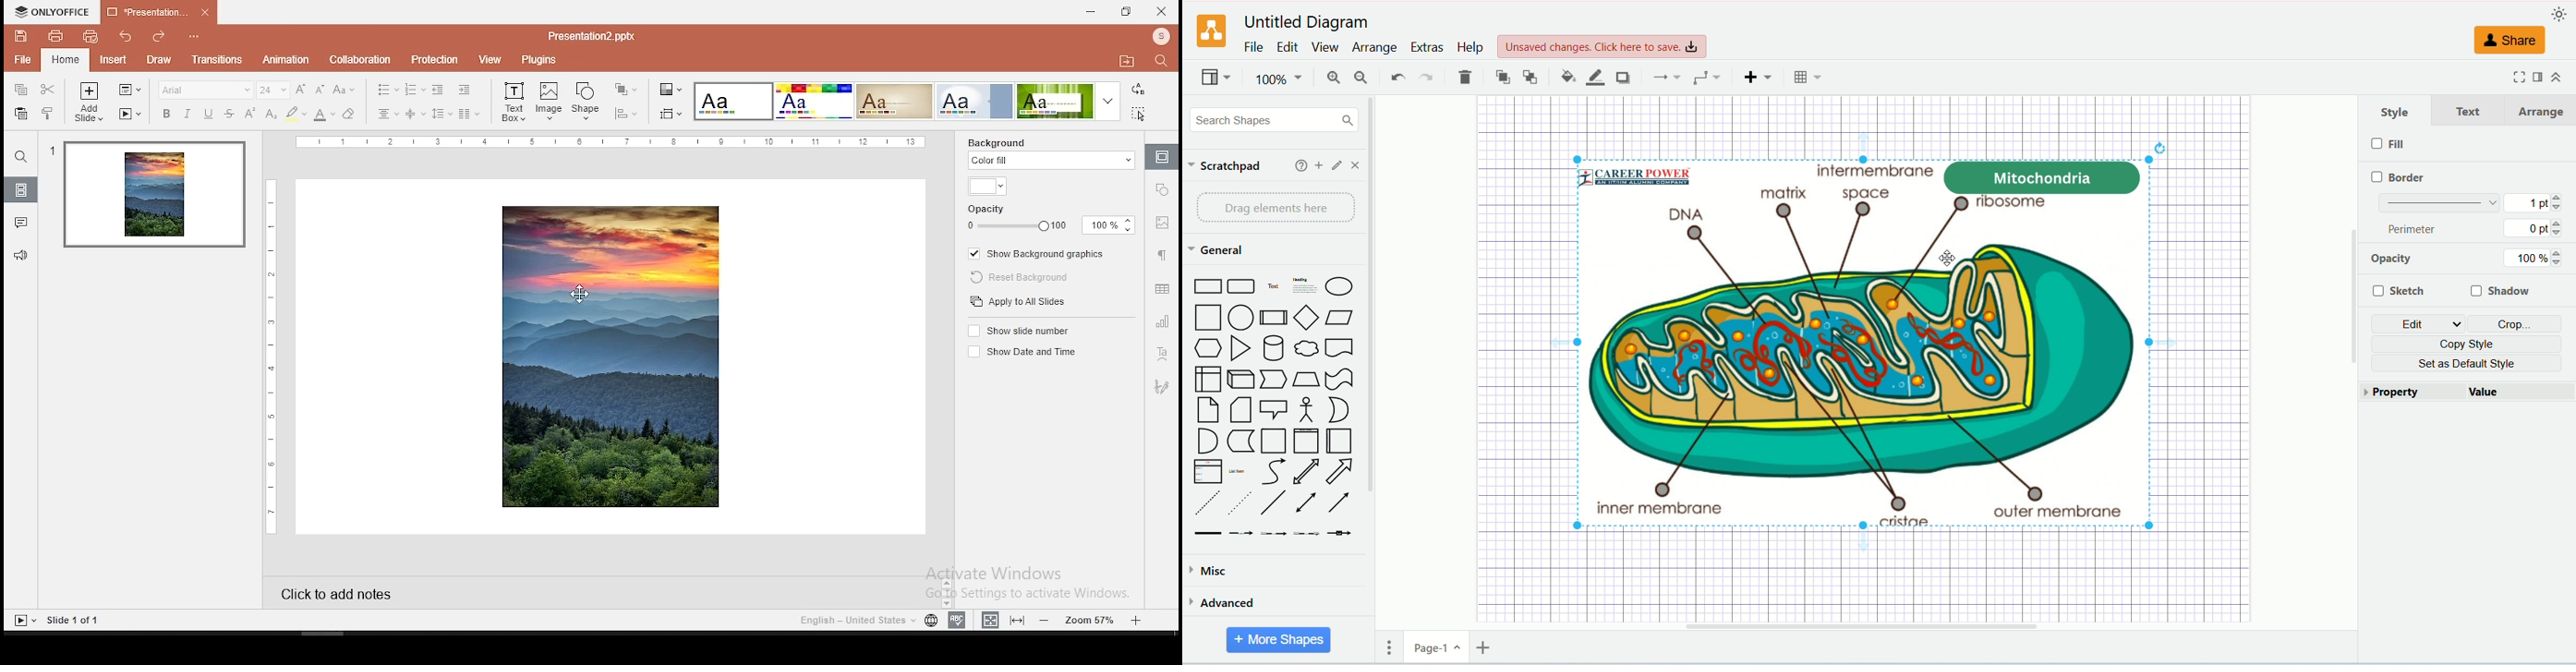 The width and height of the screenshot is (2576, 672). What do you see at coordinates (1164, 290) in the screenshot?
I see `table settings` at bounding box center [1164, 290].